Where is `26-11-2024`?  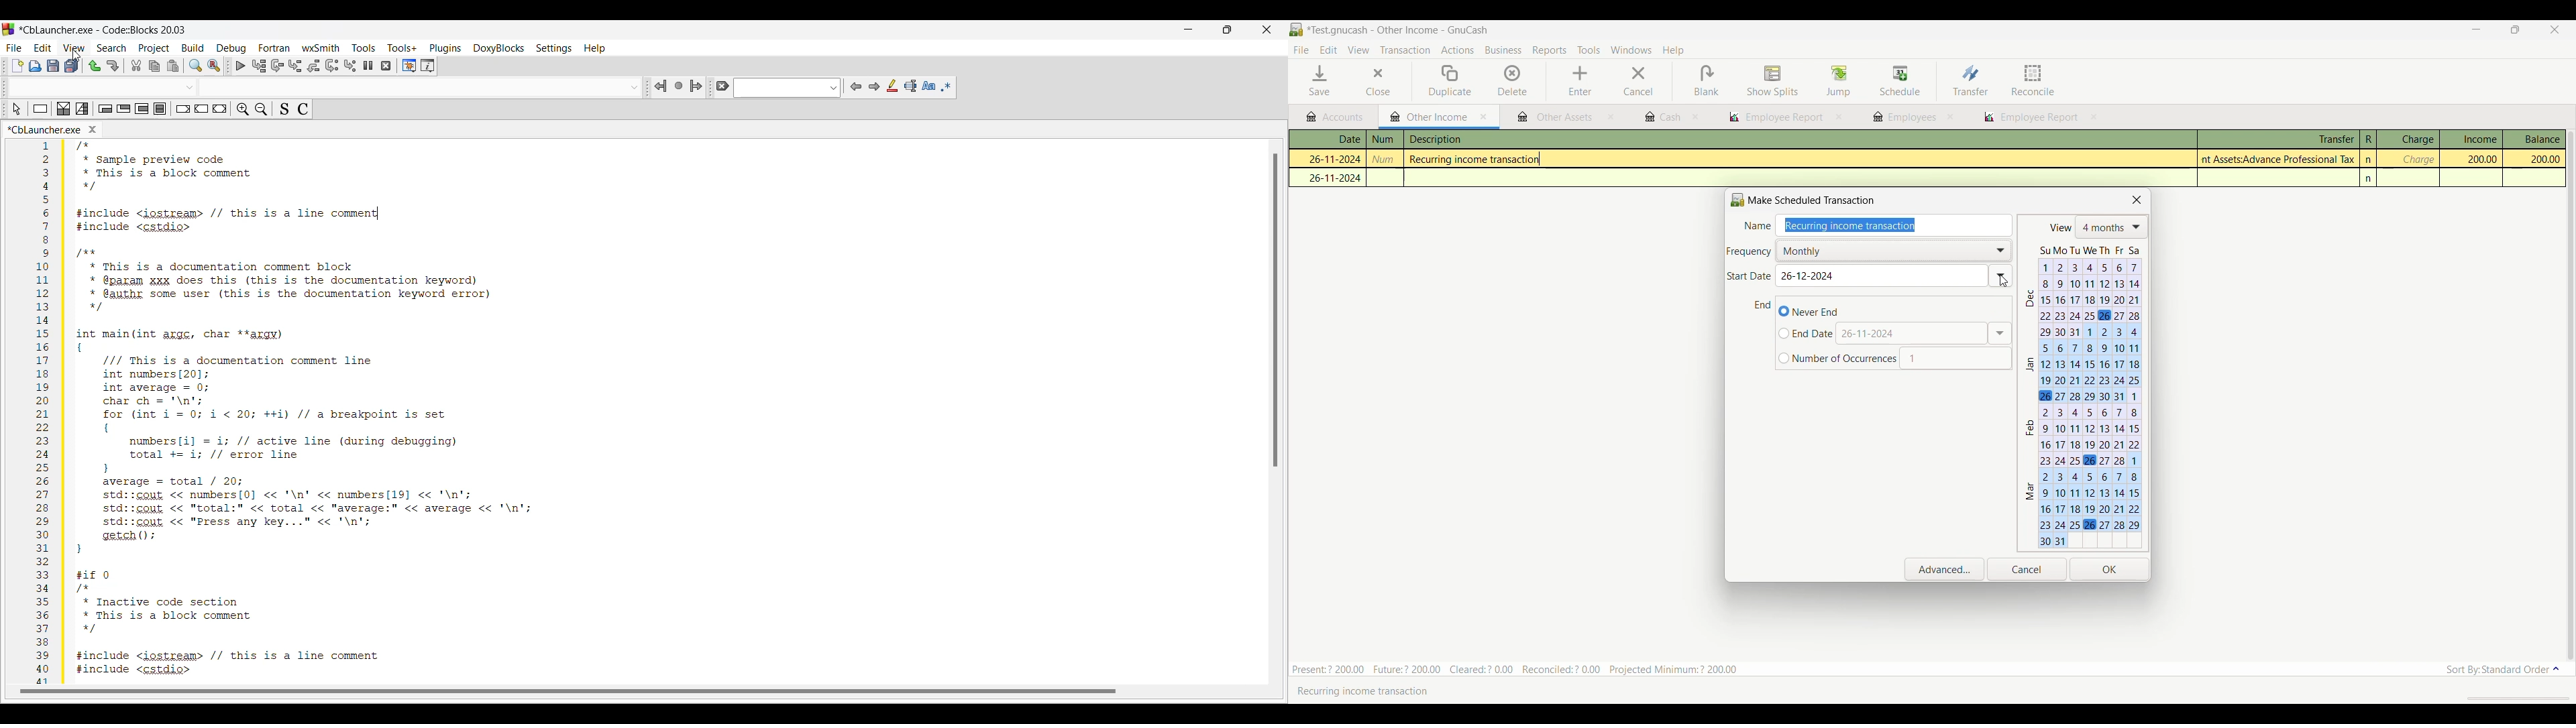 26-11-2024 is located at coordinates (1332, 178).